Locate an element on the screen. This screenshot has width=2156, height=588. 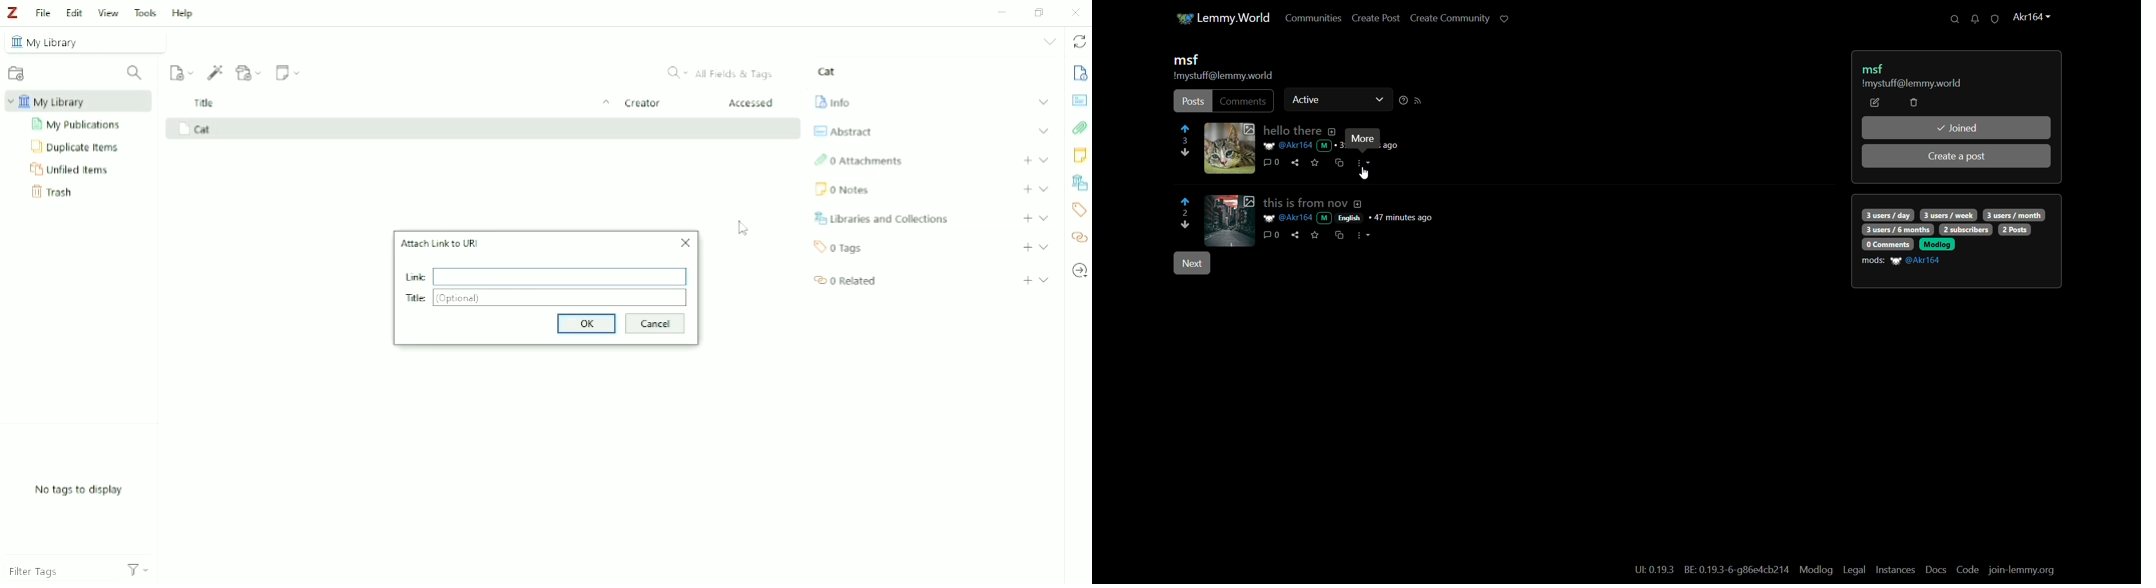
save is located at coordinates (1314, 234).